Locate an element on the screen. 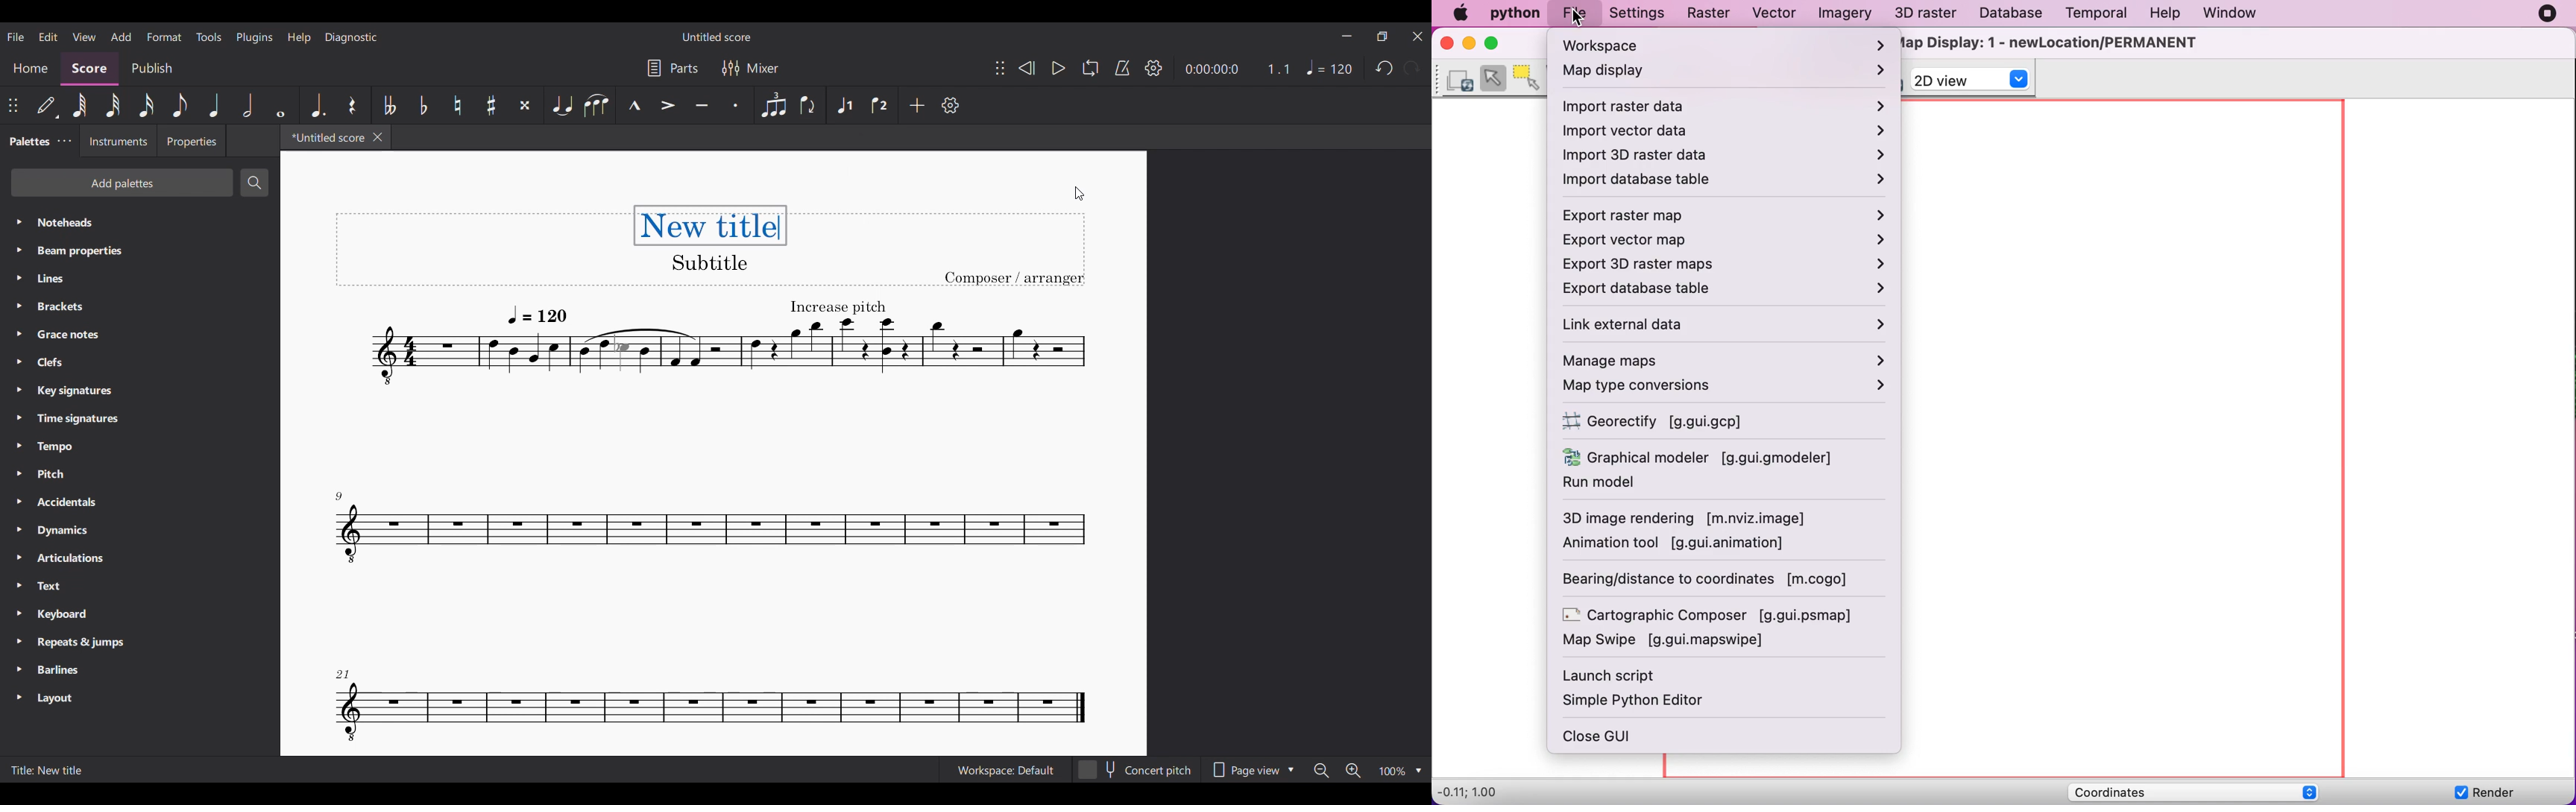  Whole note is located at coordinates (282, 105).